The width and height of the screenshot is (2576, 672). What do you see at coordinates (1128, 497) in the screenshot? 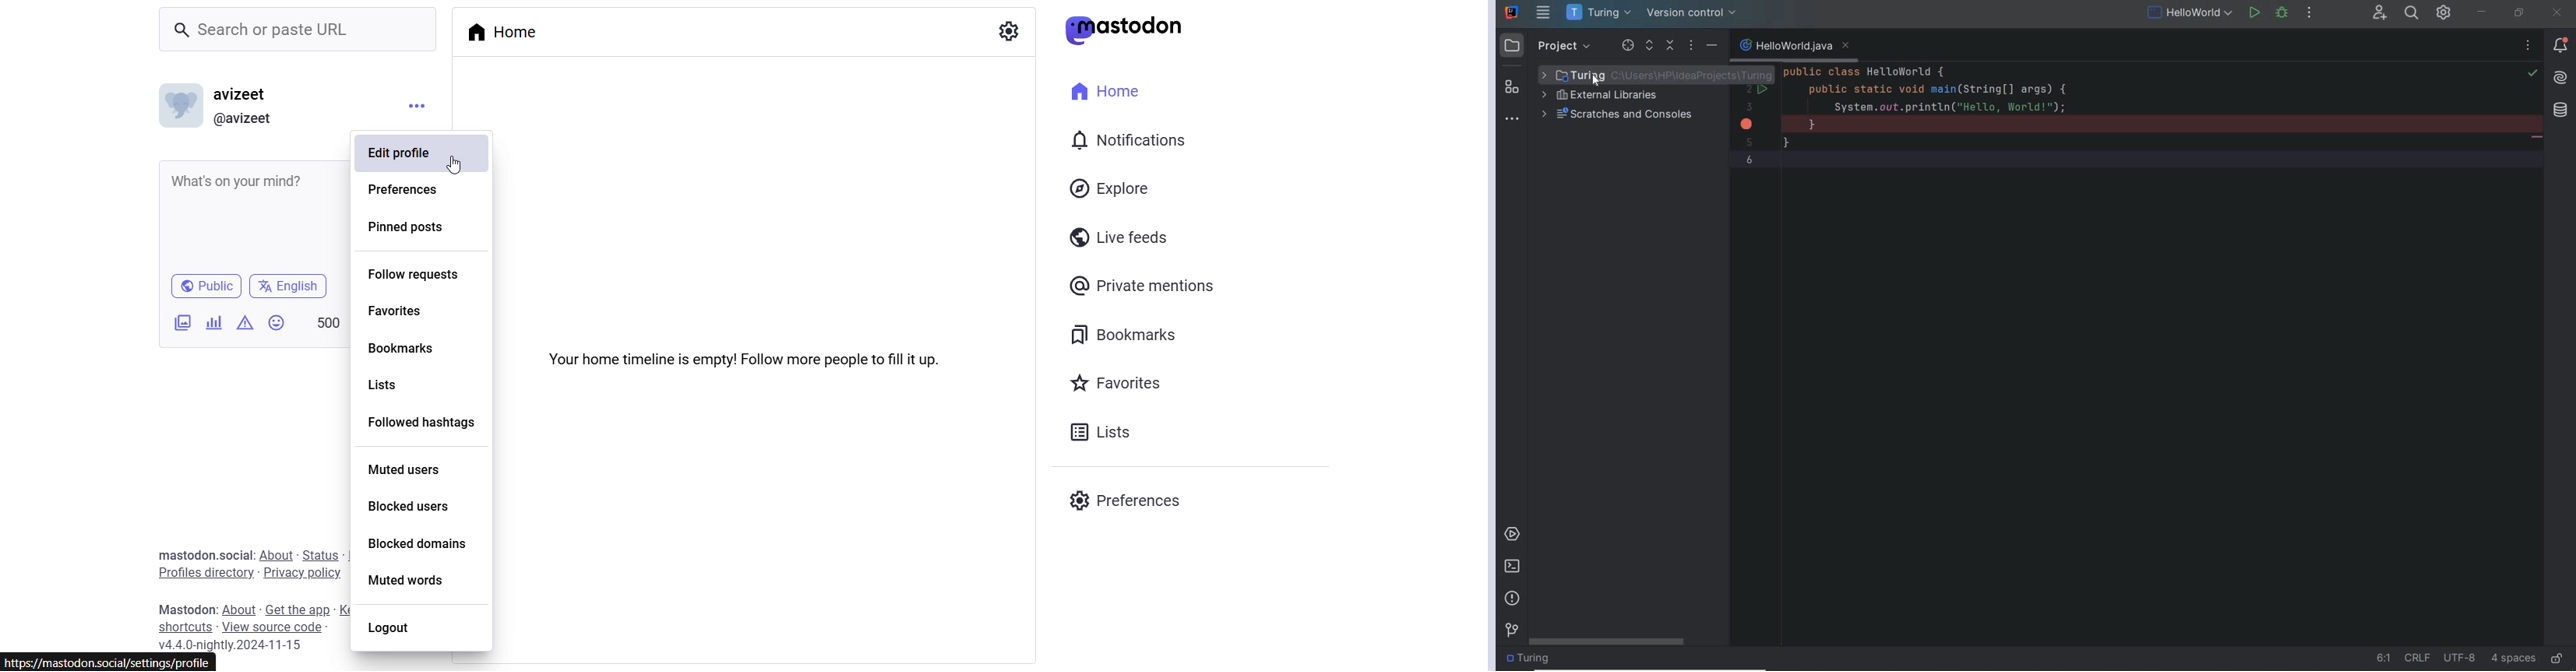
I see `Preferences` at bounding box center [1128, 497].